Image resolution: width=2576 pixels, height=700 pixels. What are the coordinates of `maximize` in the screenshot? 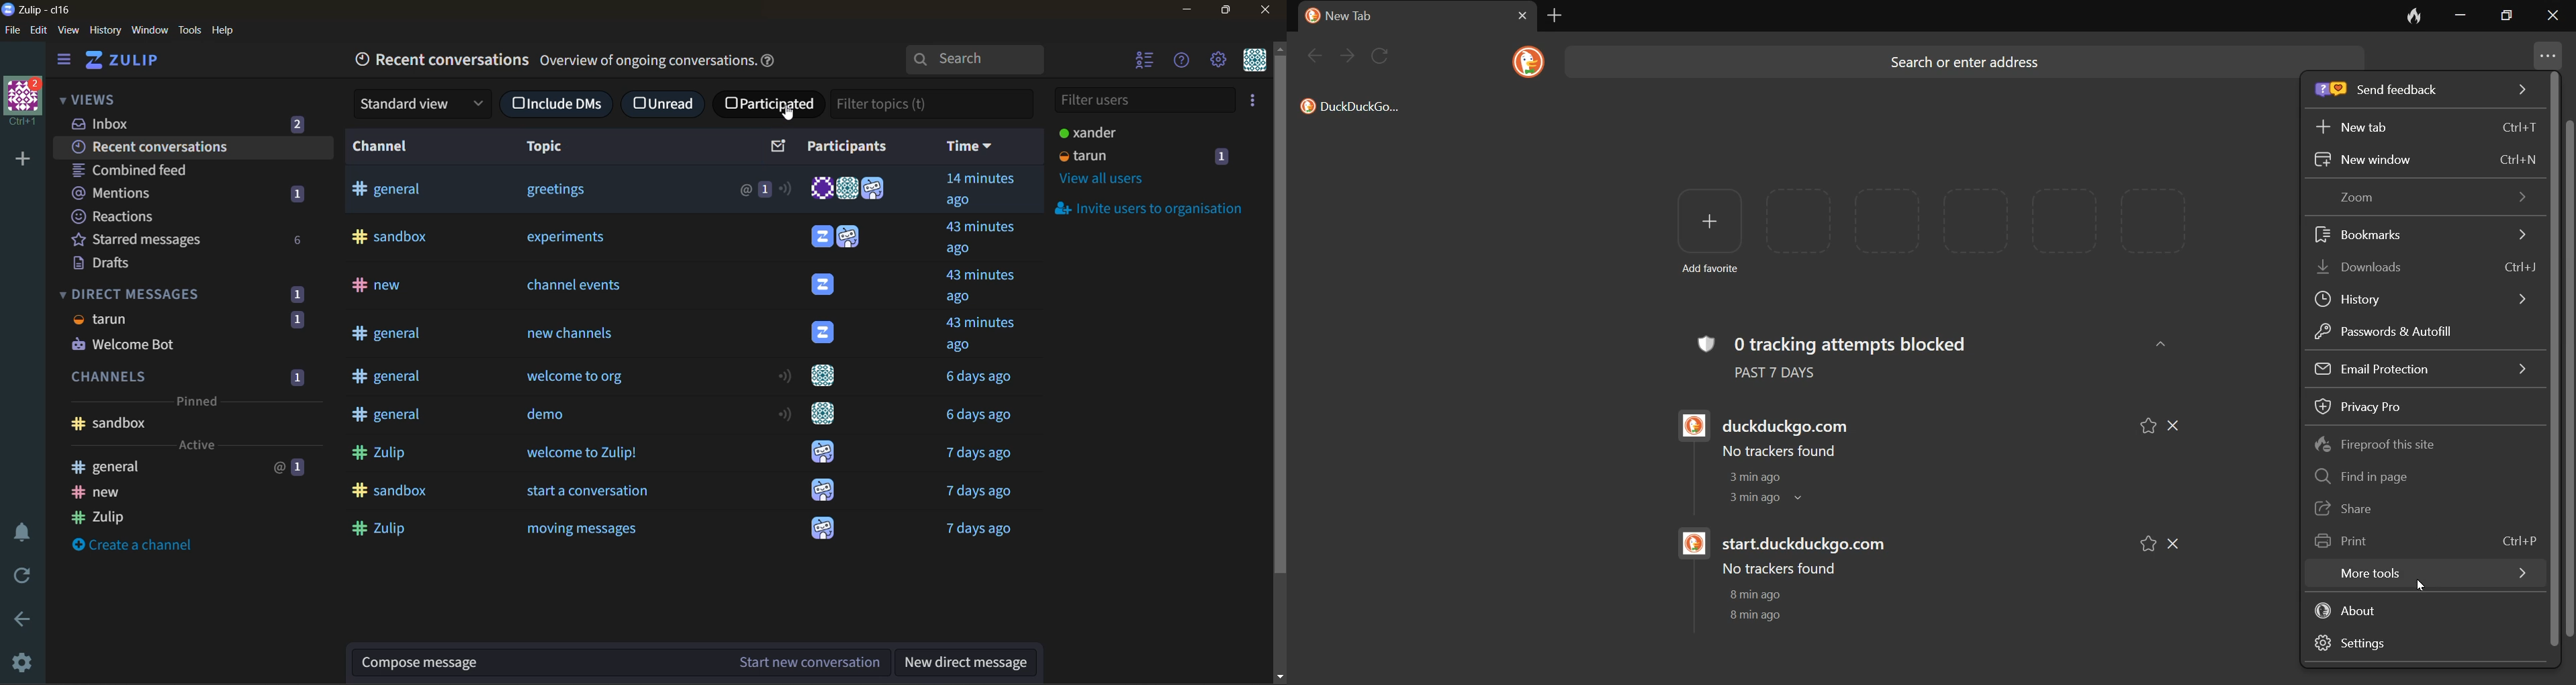 It's located at (1231, 11).